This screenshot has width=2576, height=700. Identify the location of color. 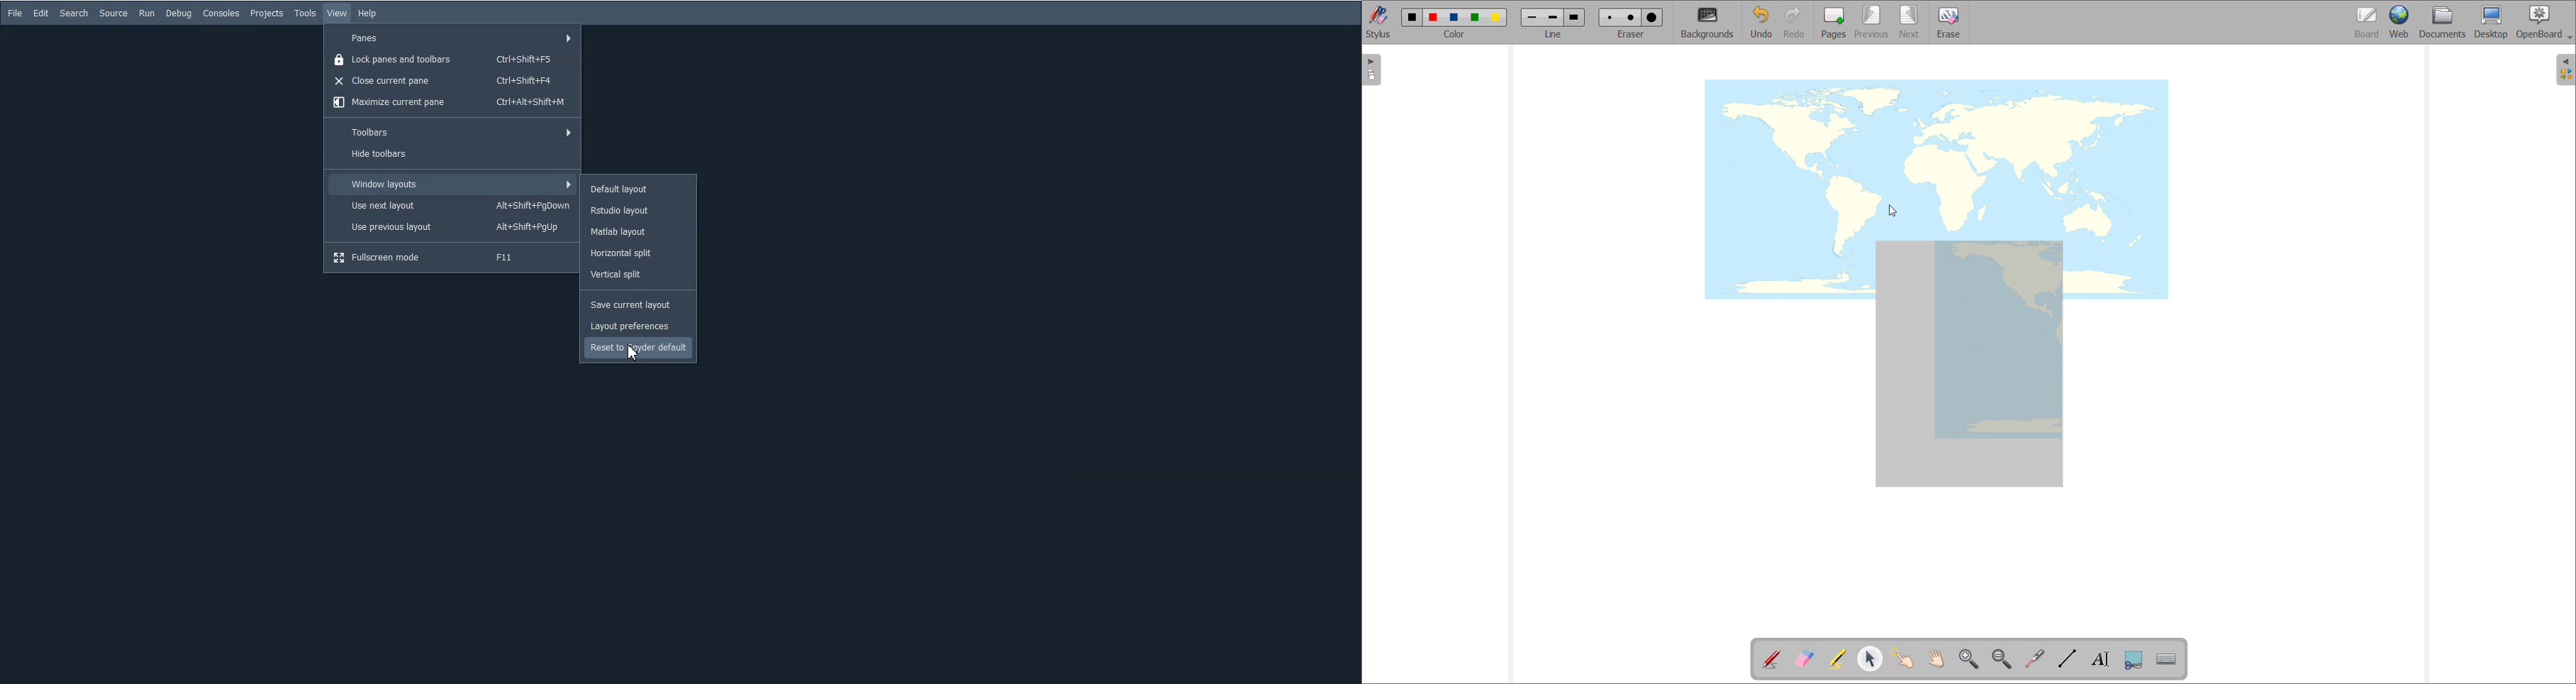
(1454, 34).